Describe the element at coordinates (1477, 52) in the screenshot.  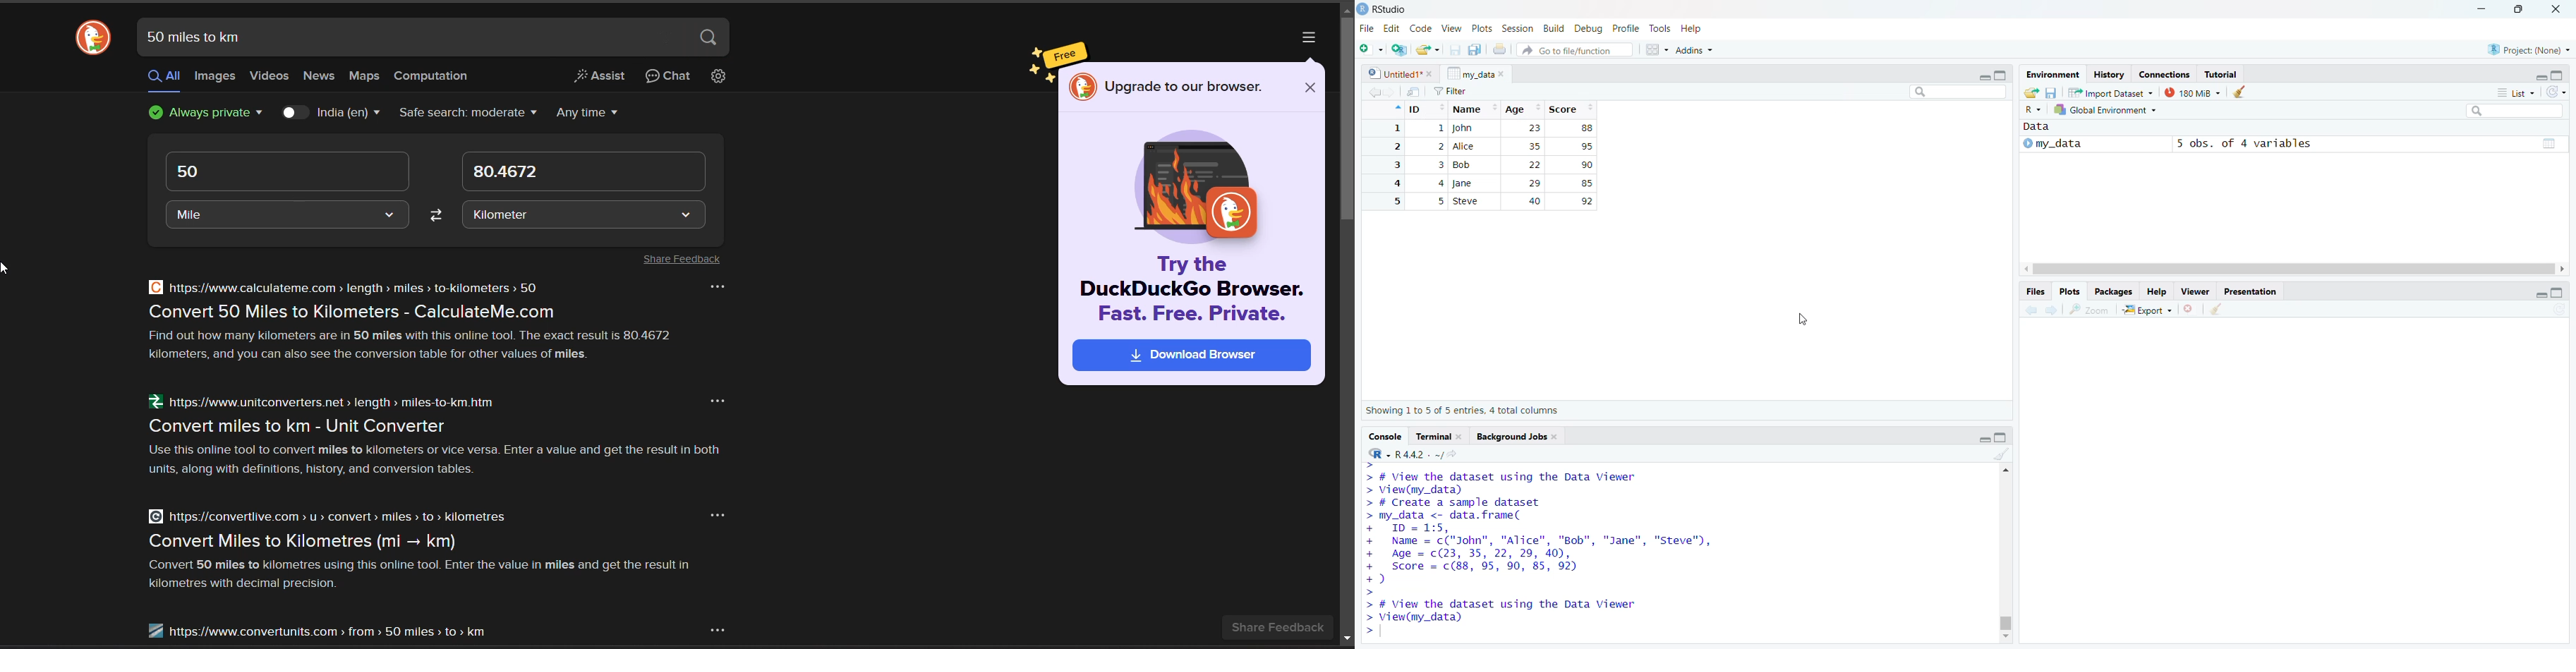
I see `Save all open document` at that location.